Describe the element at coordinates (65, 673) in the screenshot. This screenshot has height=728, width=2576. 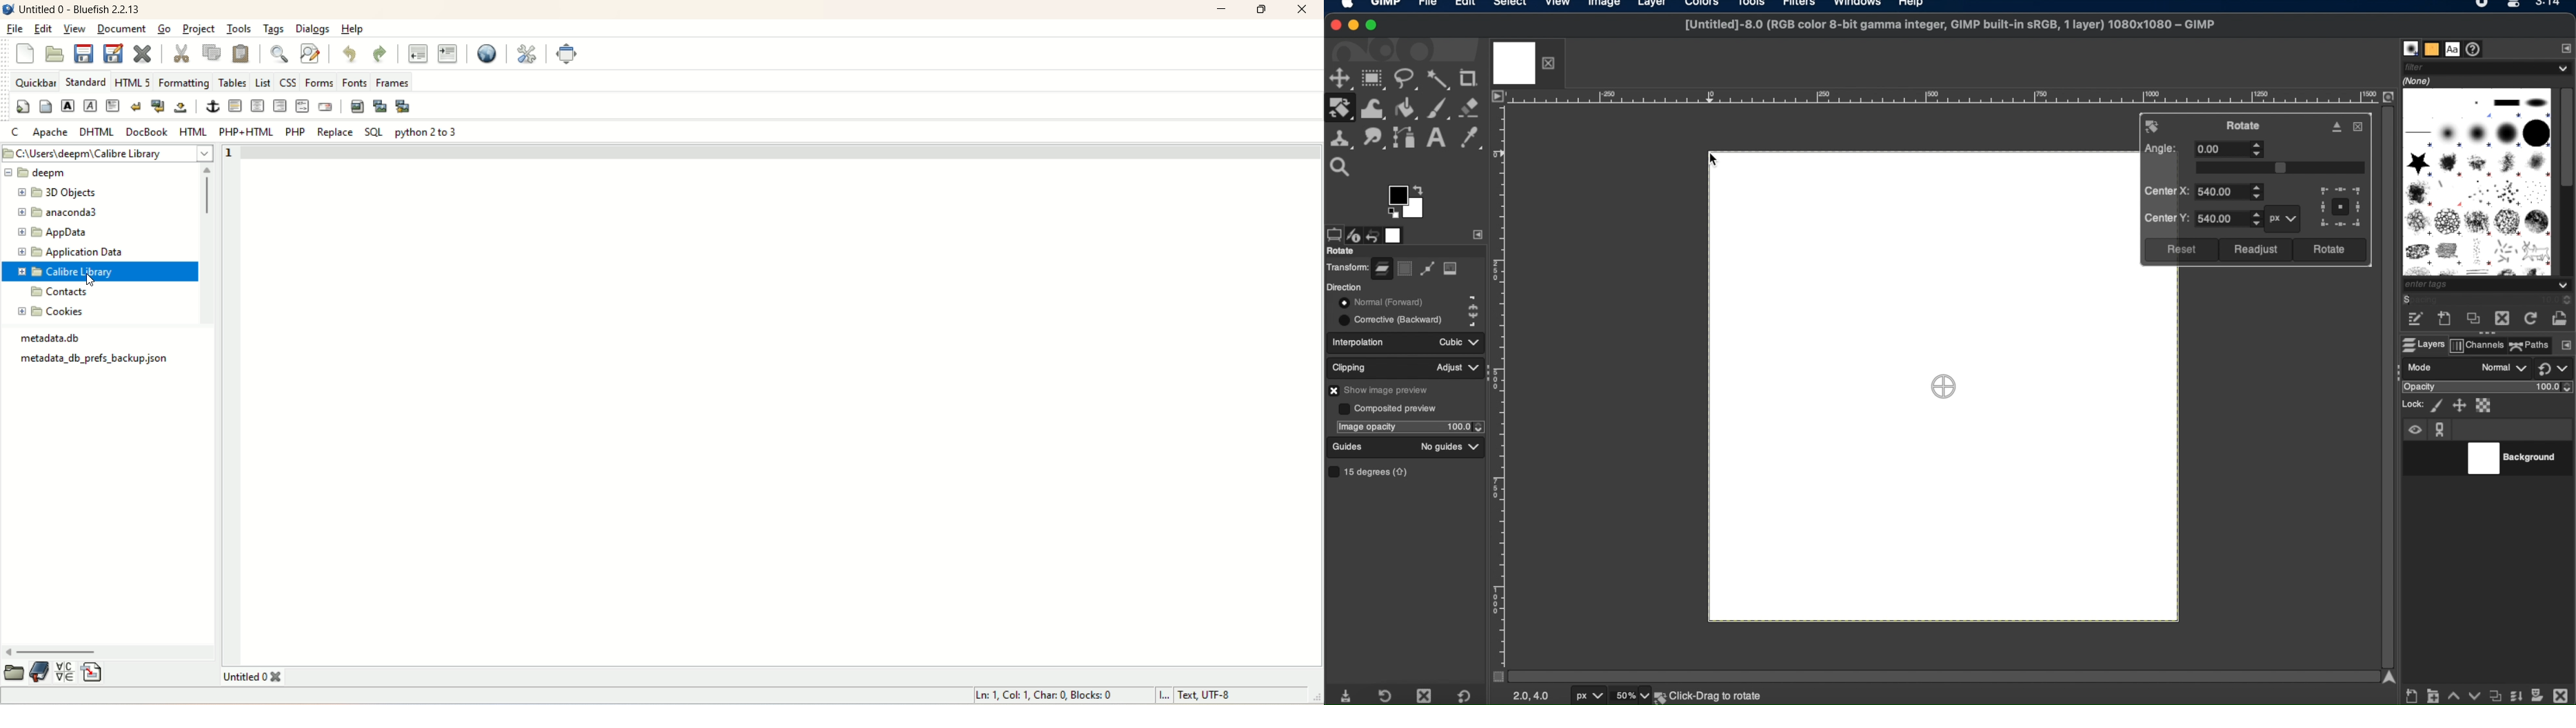
I see `insert special character` at that location.